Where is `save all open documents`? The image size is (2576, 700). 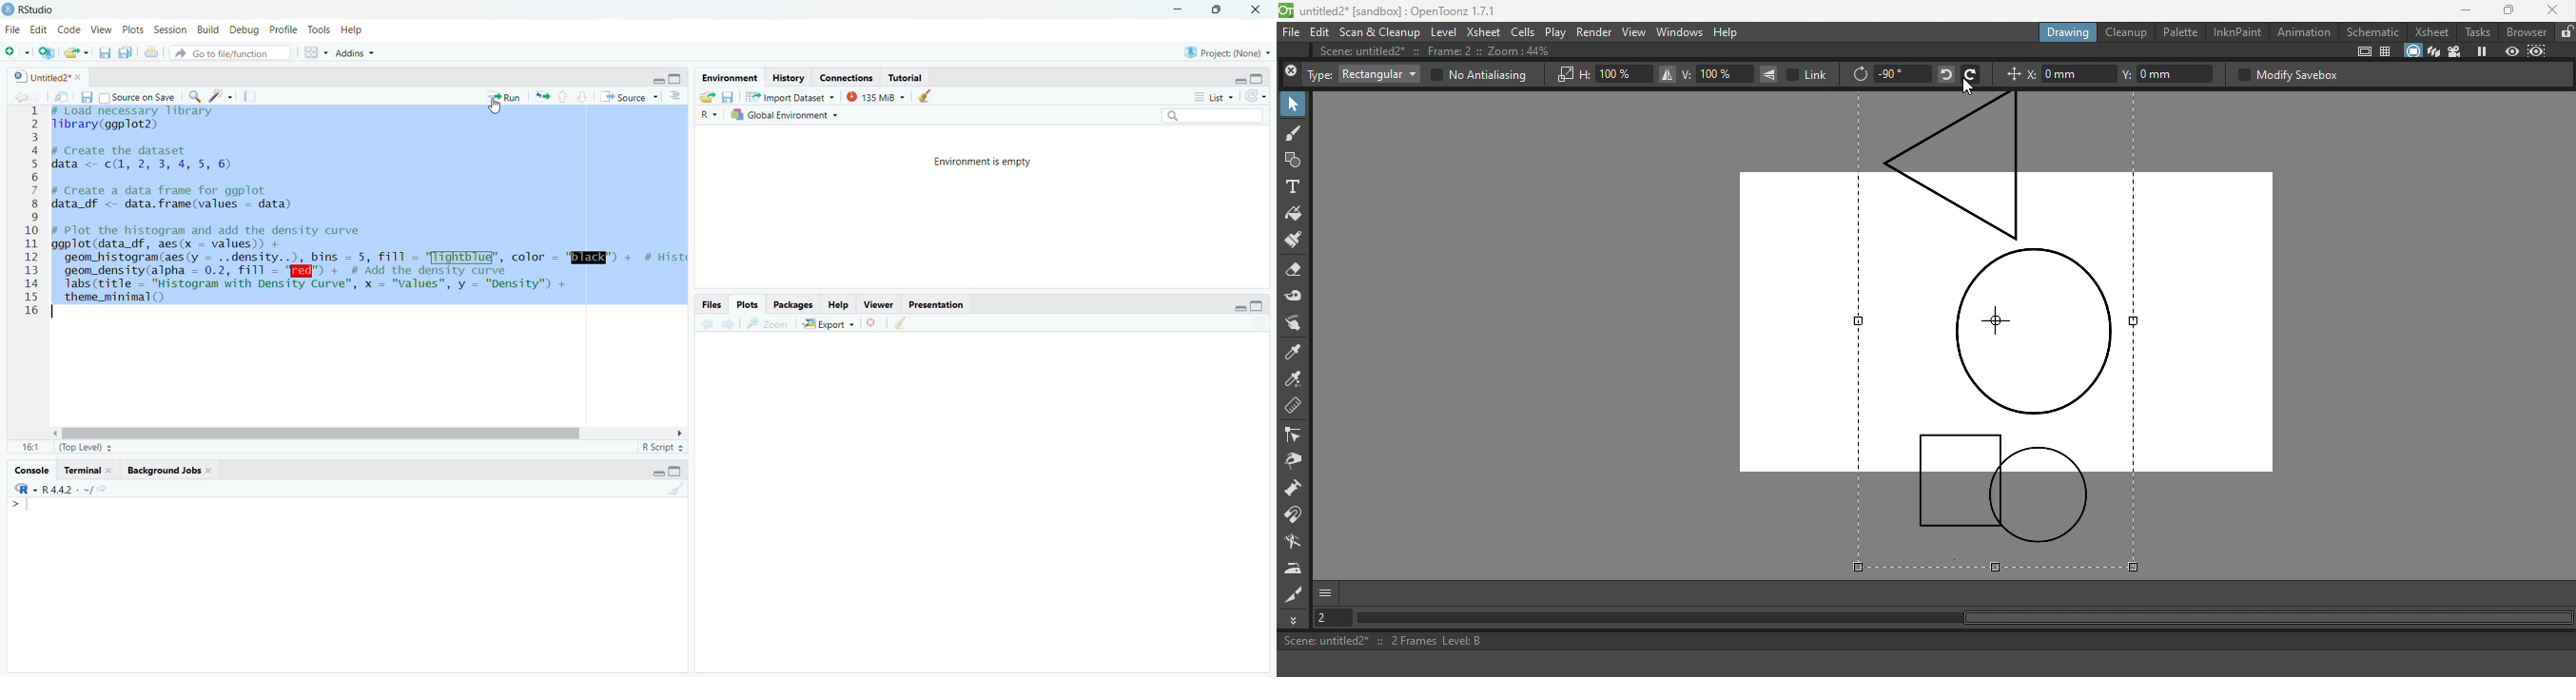
save all open documents is located at coordinates (124, 53).